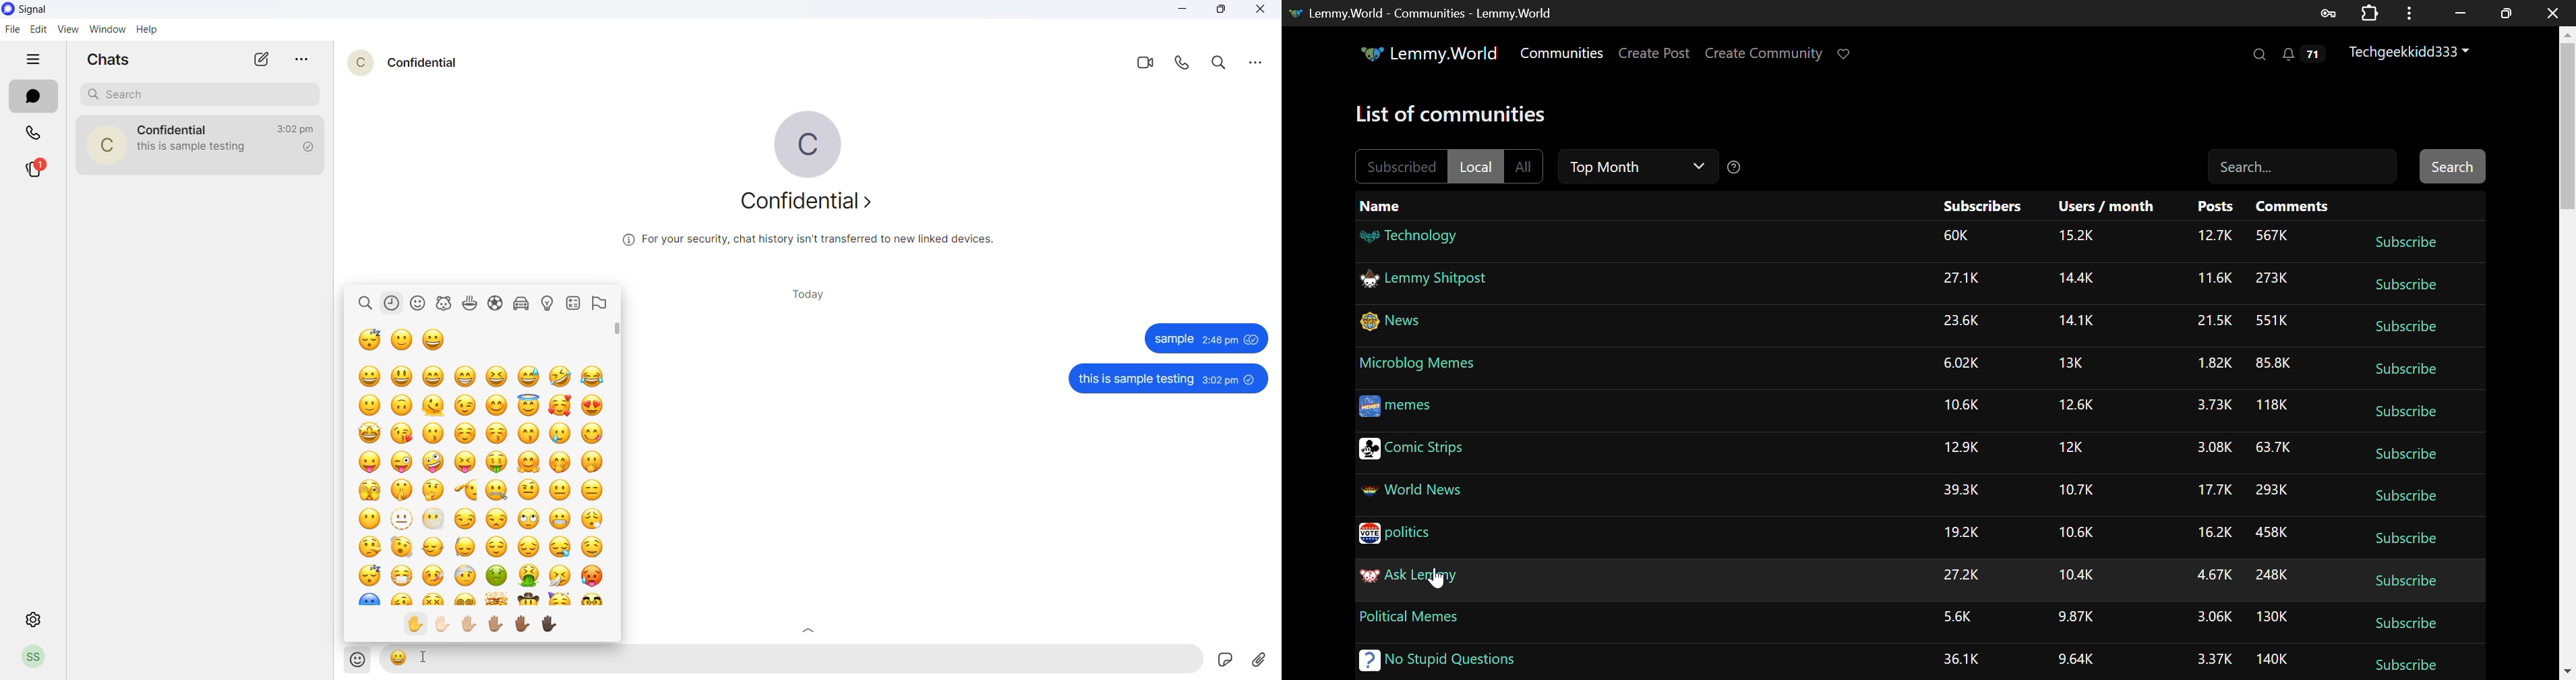 The width and height of the screenshot is (2576, 700). What do you see at coordinates (149, 30) in the screenshot?
I see `help` at bounding box center [149, 30].